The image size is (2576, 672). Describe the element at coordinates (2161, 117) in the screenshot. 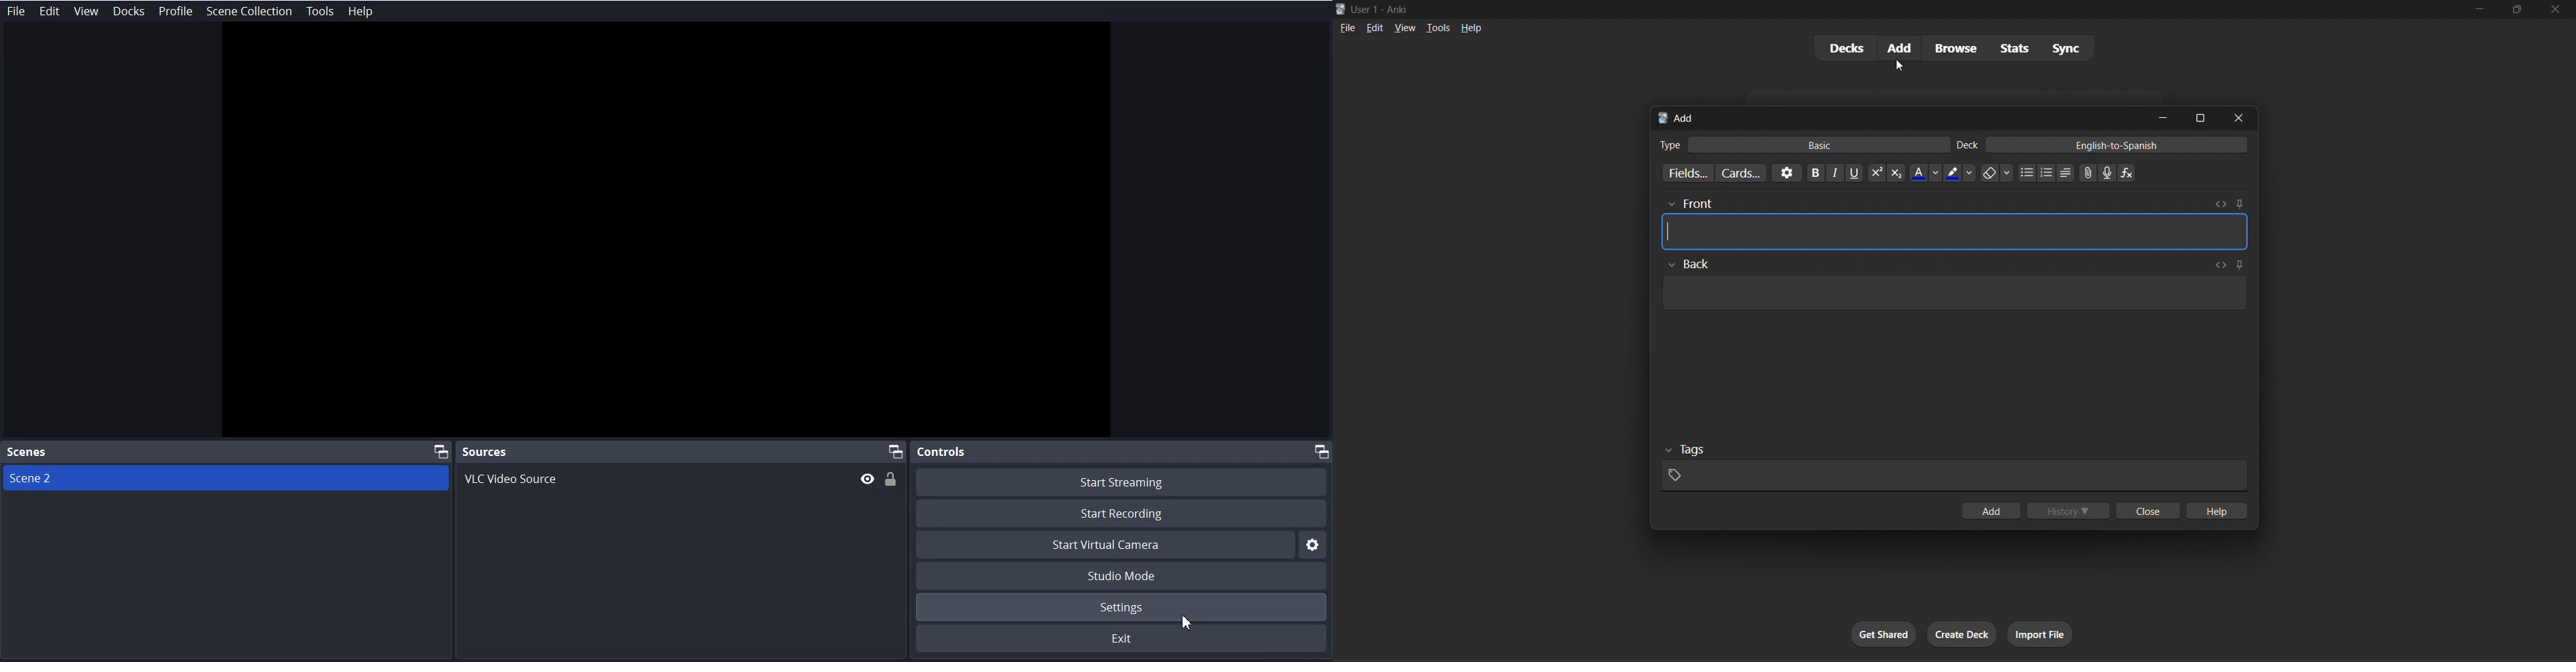

I see `minimize` at that location.